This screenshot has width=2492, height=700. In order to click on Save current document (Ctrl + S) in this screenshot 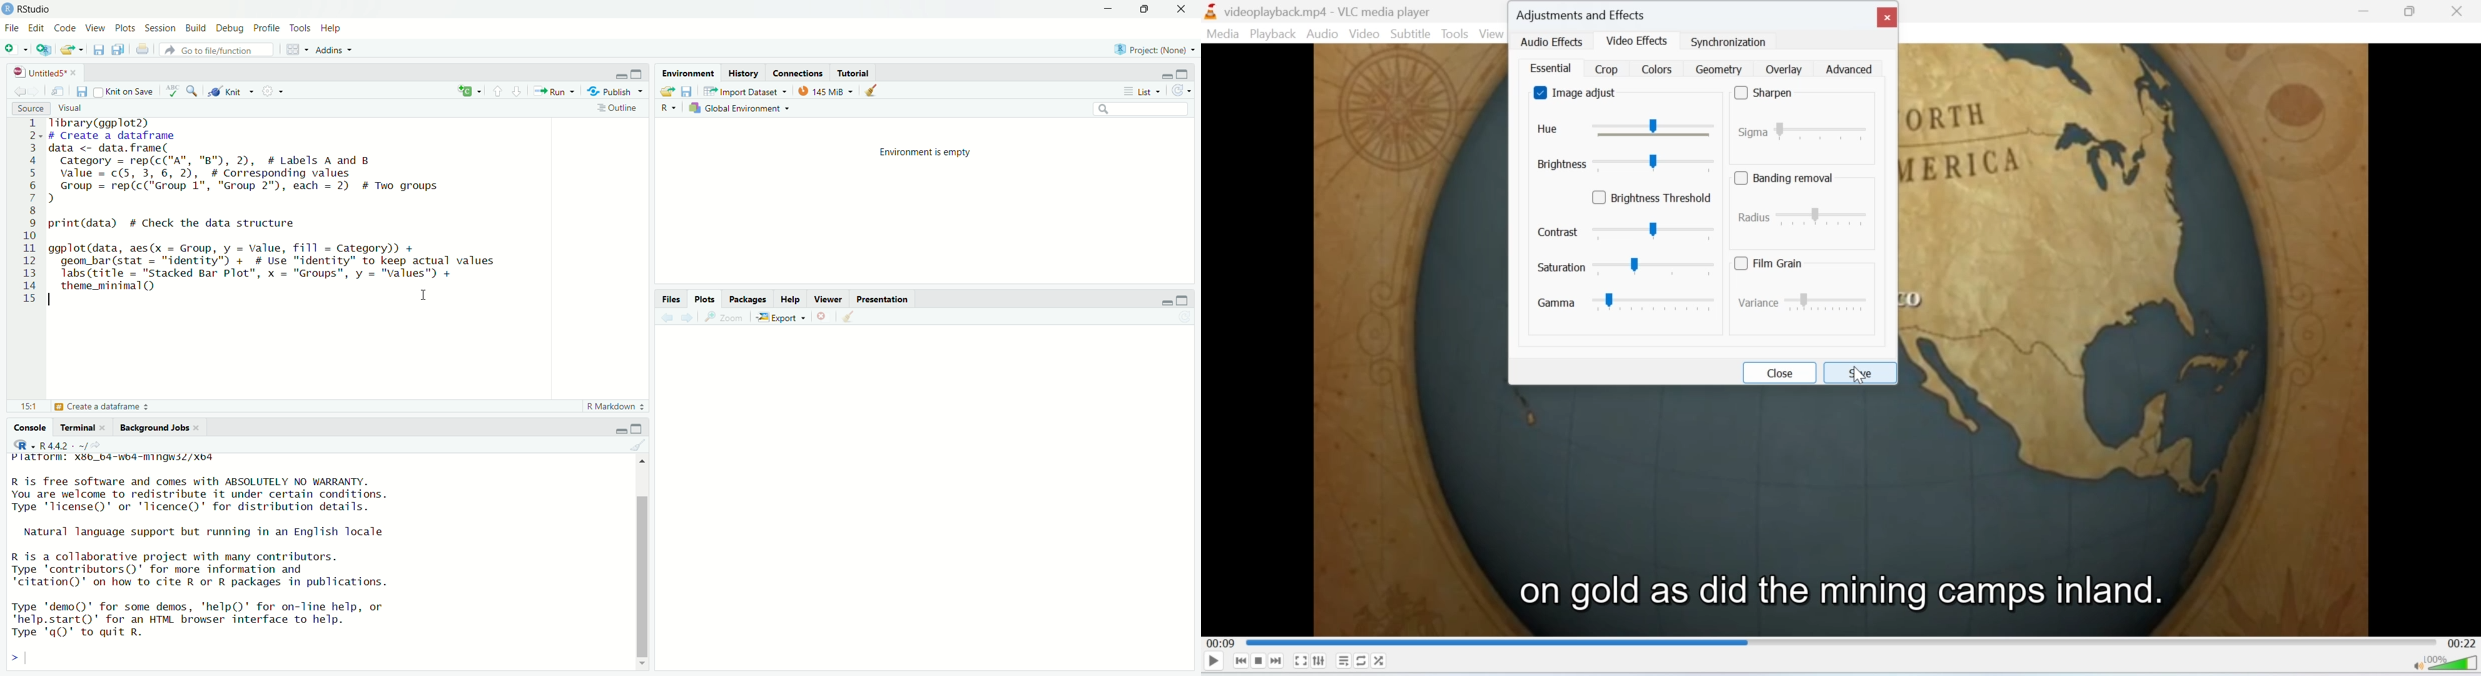, I will do `click(82, 90)`.